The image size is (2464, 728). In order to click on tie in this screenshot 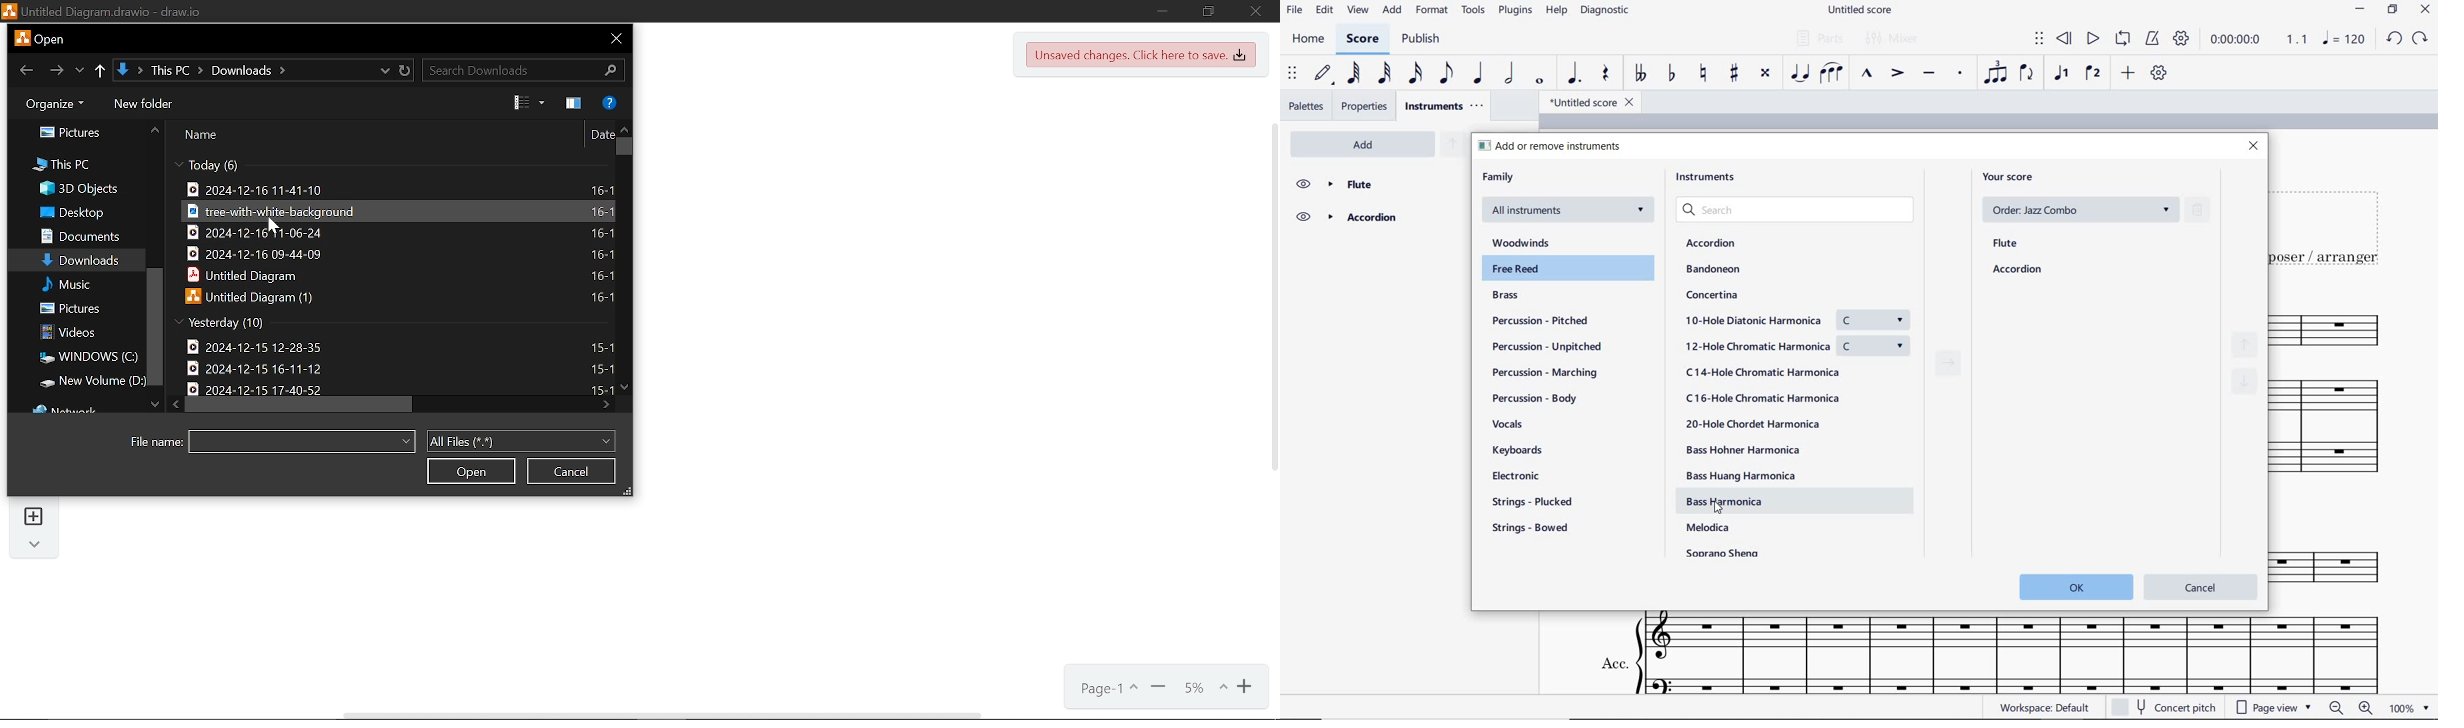, I will do `click(1802, 73)`.